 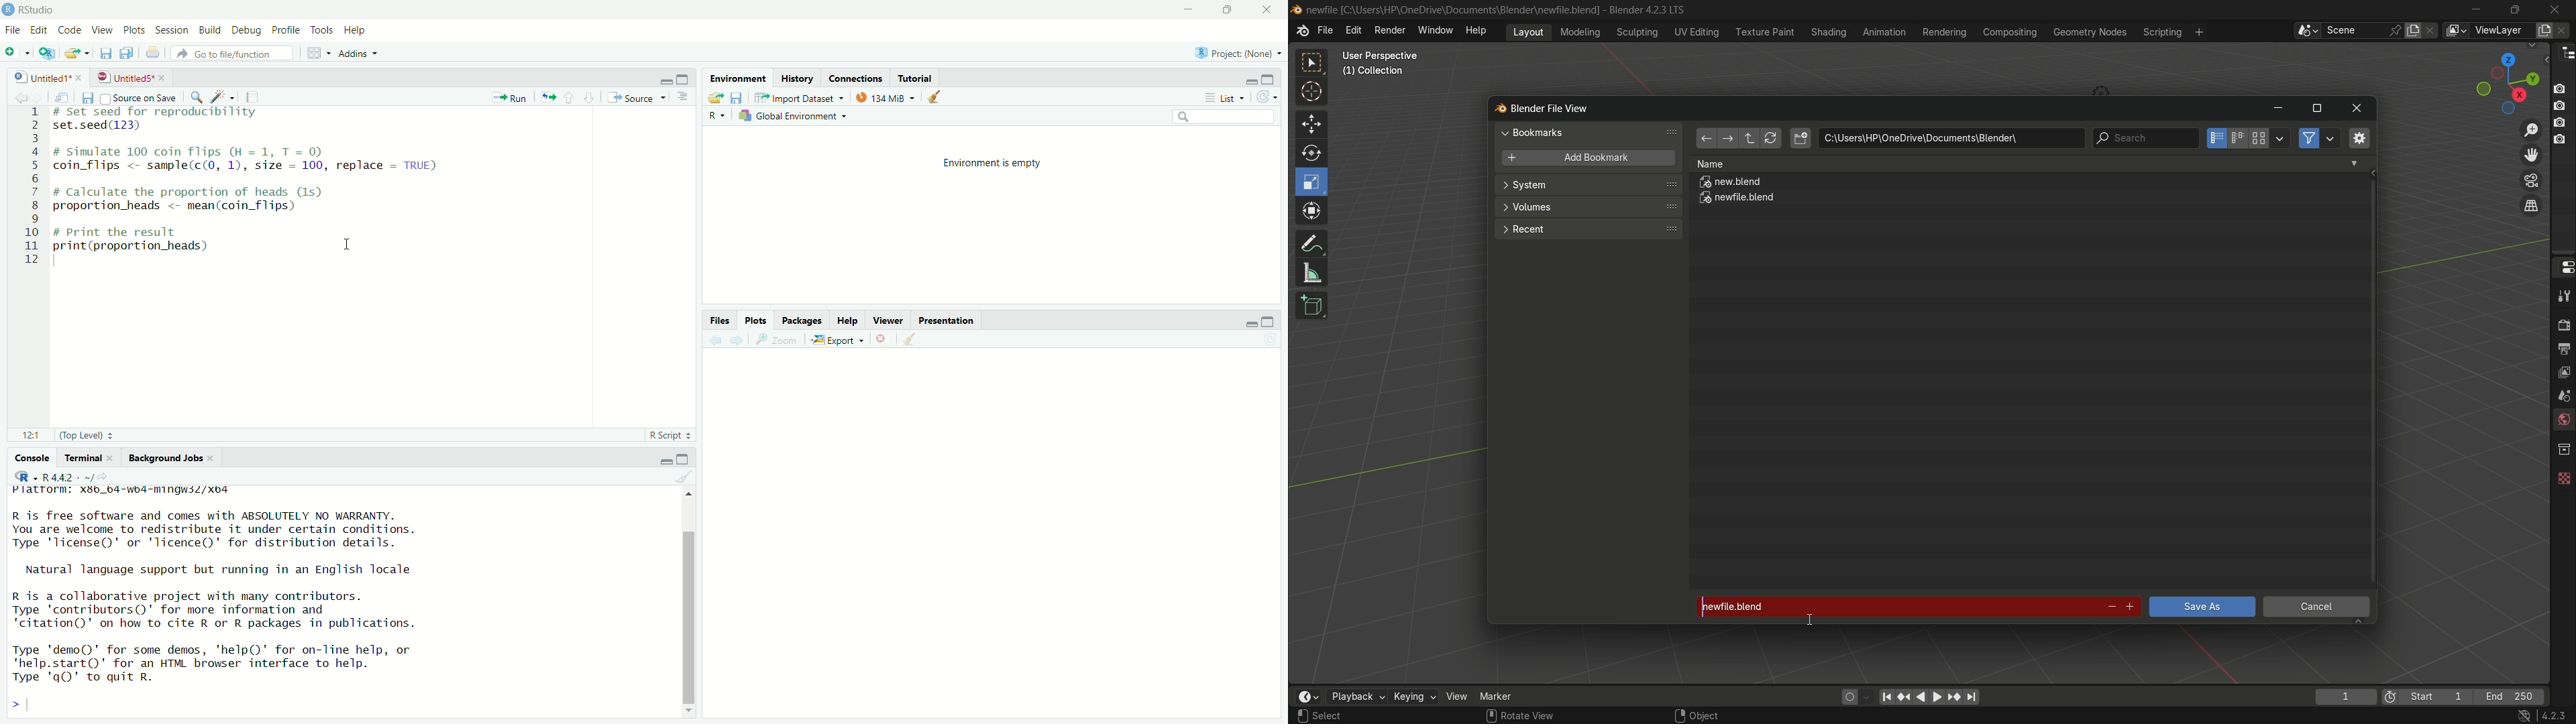 What do you see at coordinates (44, 53) in the screenshot?
I see `create a project` at bounding box center [44, 53].